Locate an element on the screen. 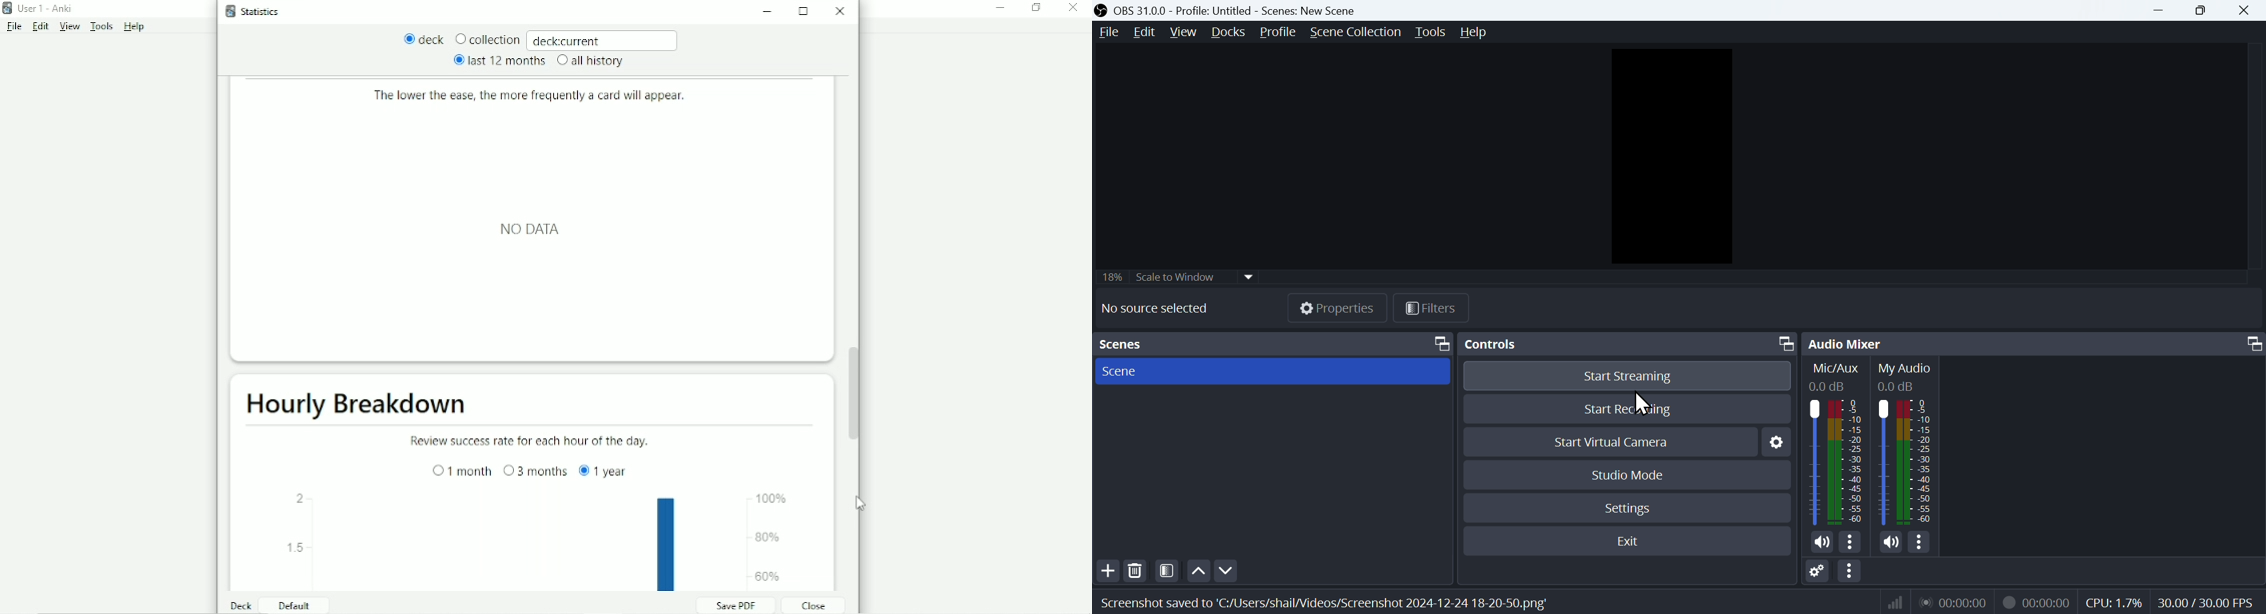 This screenshot has height=616, width=2268. Maximize is located at coordinates (2248, 345).